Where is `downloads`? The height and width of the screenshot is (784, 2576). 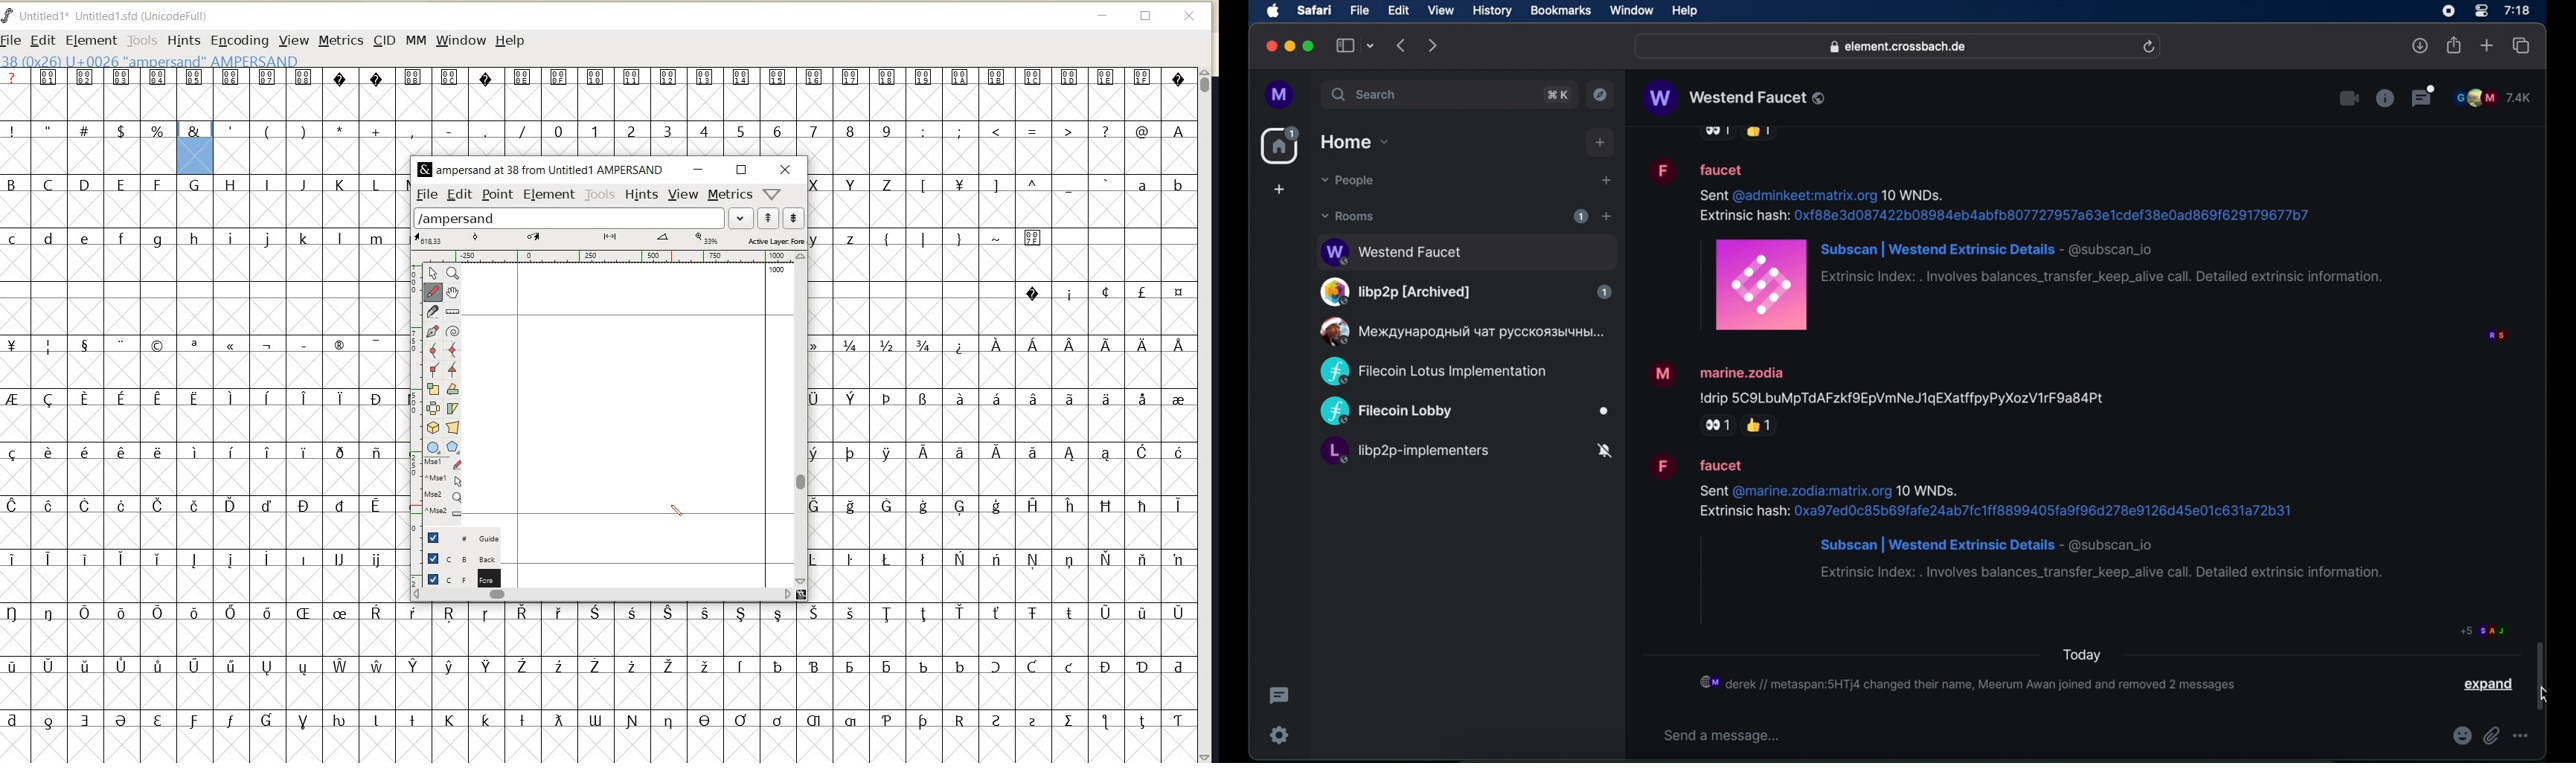 downloads is located at coordinates (2420, 45).